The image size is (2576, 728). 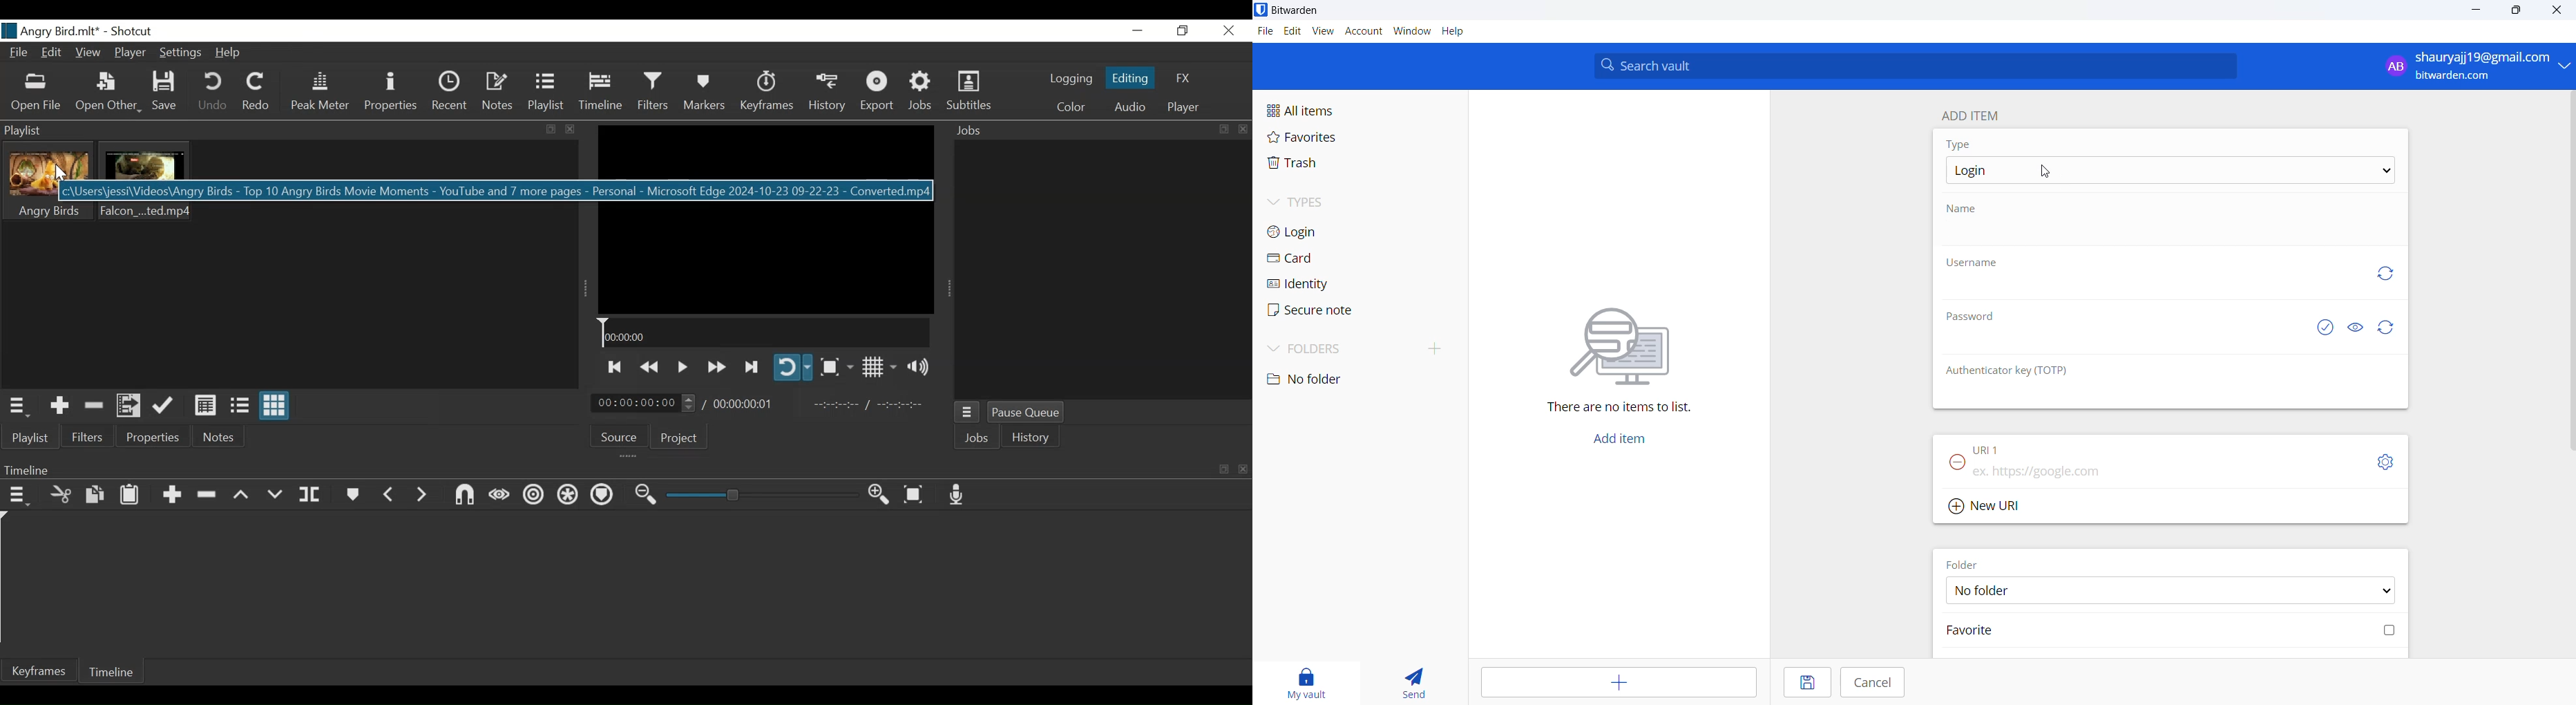 I want to click on Jobs, so click(x=922, y=93).